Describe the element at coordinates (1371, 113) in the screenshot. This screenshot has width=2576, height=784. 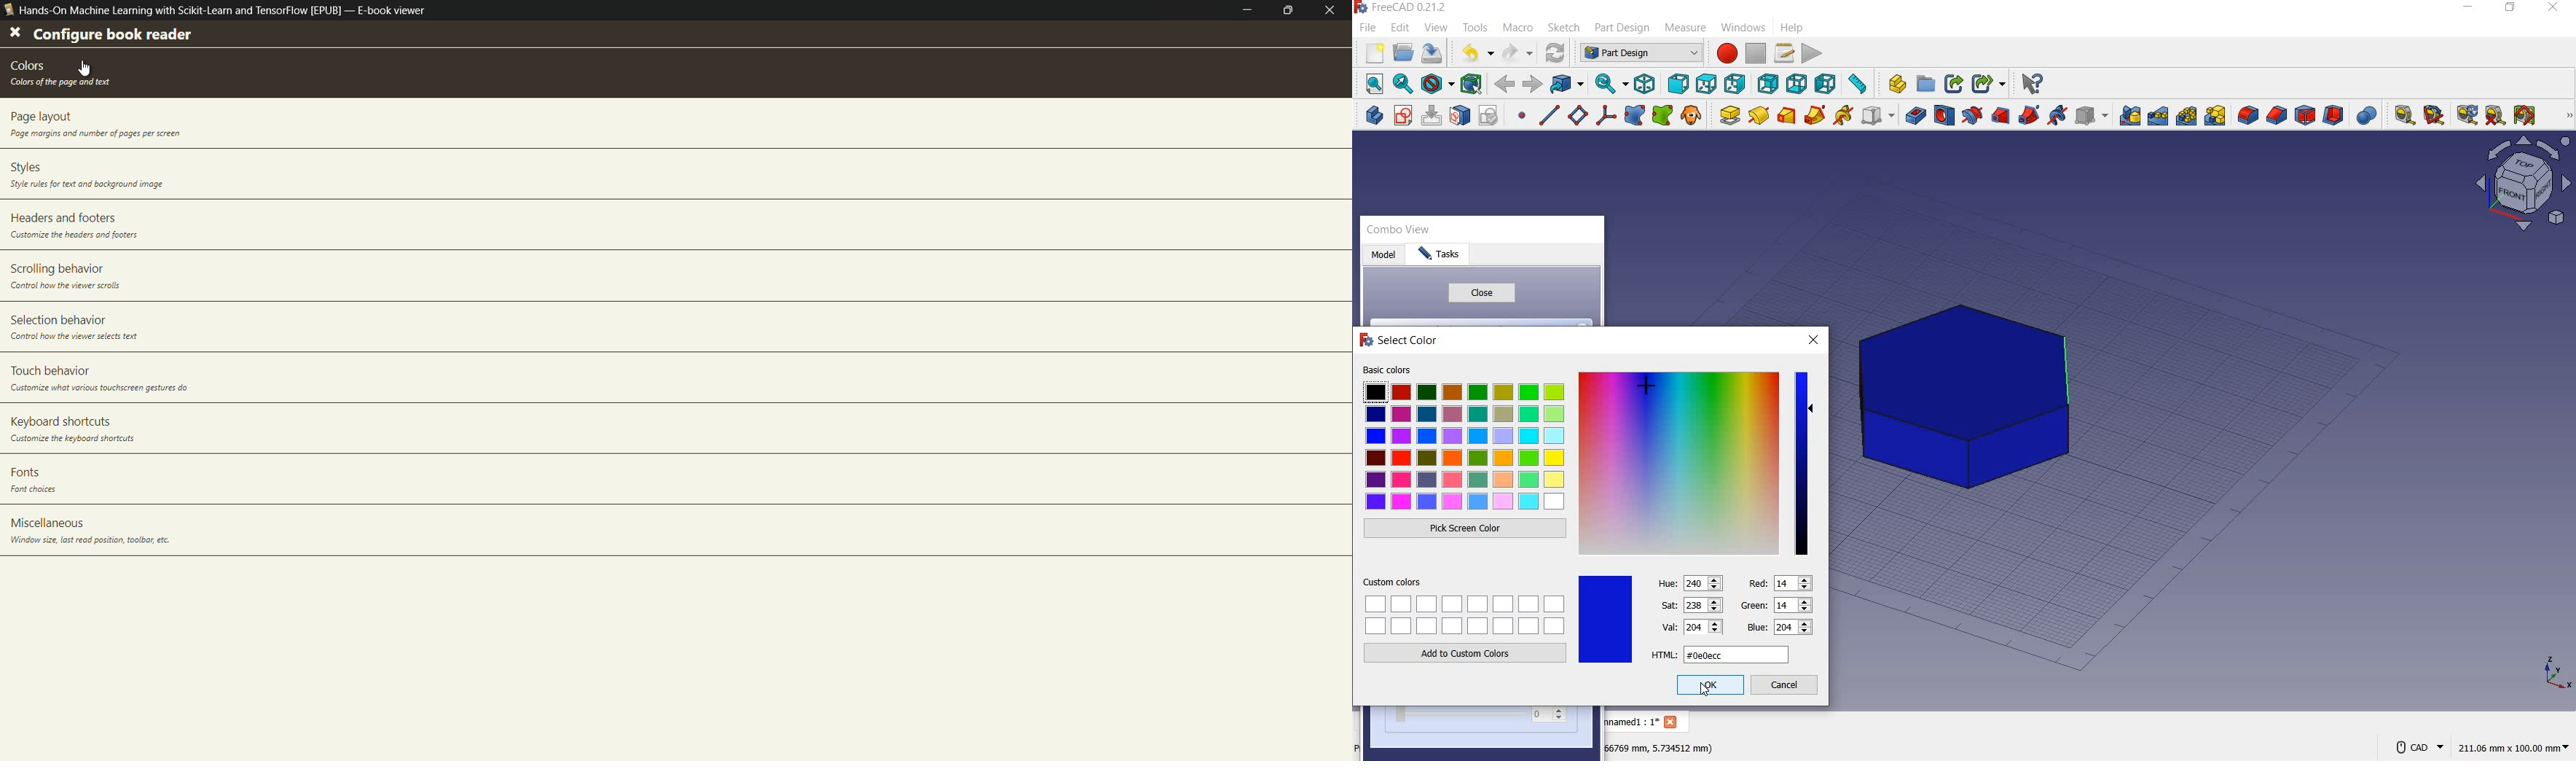
I see `create body` at that location.